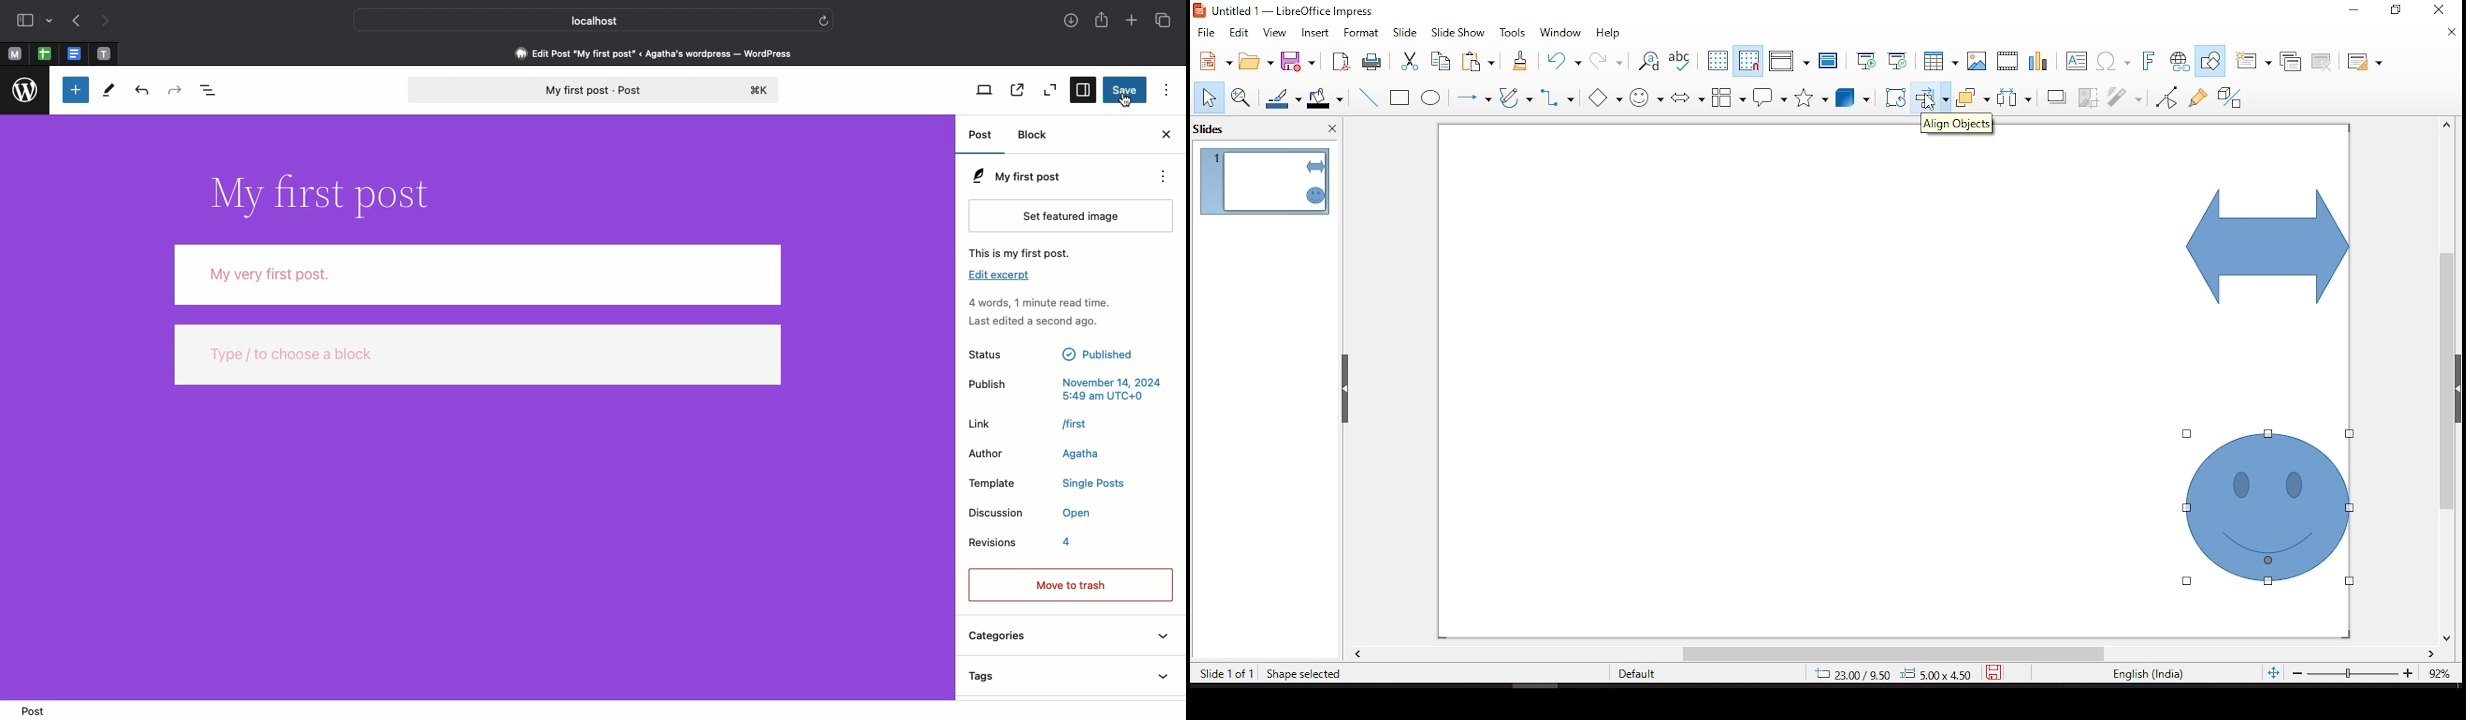 This screenshot has width=2492, height=728. What do you see at coordinates (1164, 90) in the screenshot?
I see `Options` at bounding box center [1164, 90].